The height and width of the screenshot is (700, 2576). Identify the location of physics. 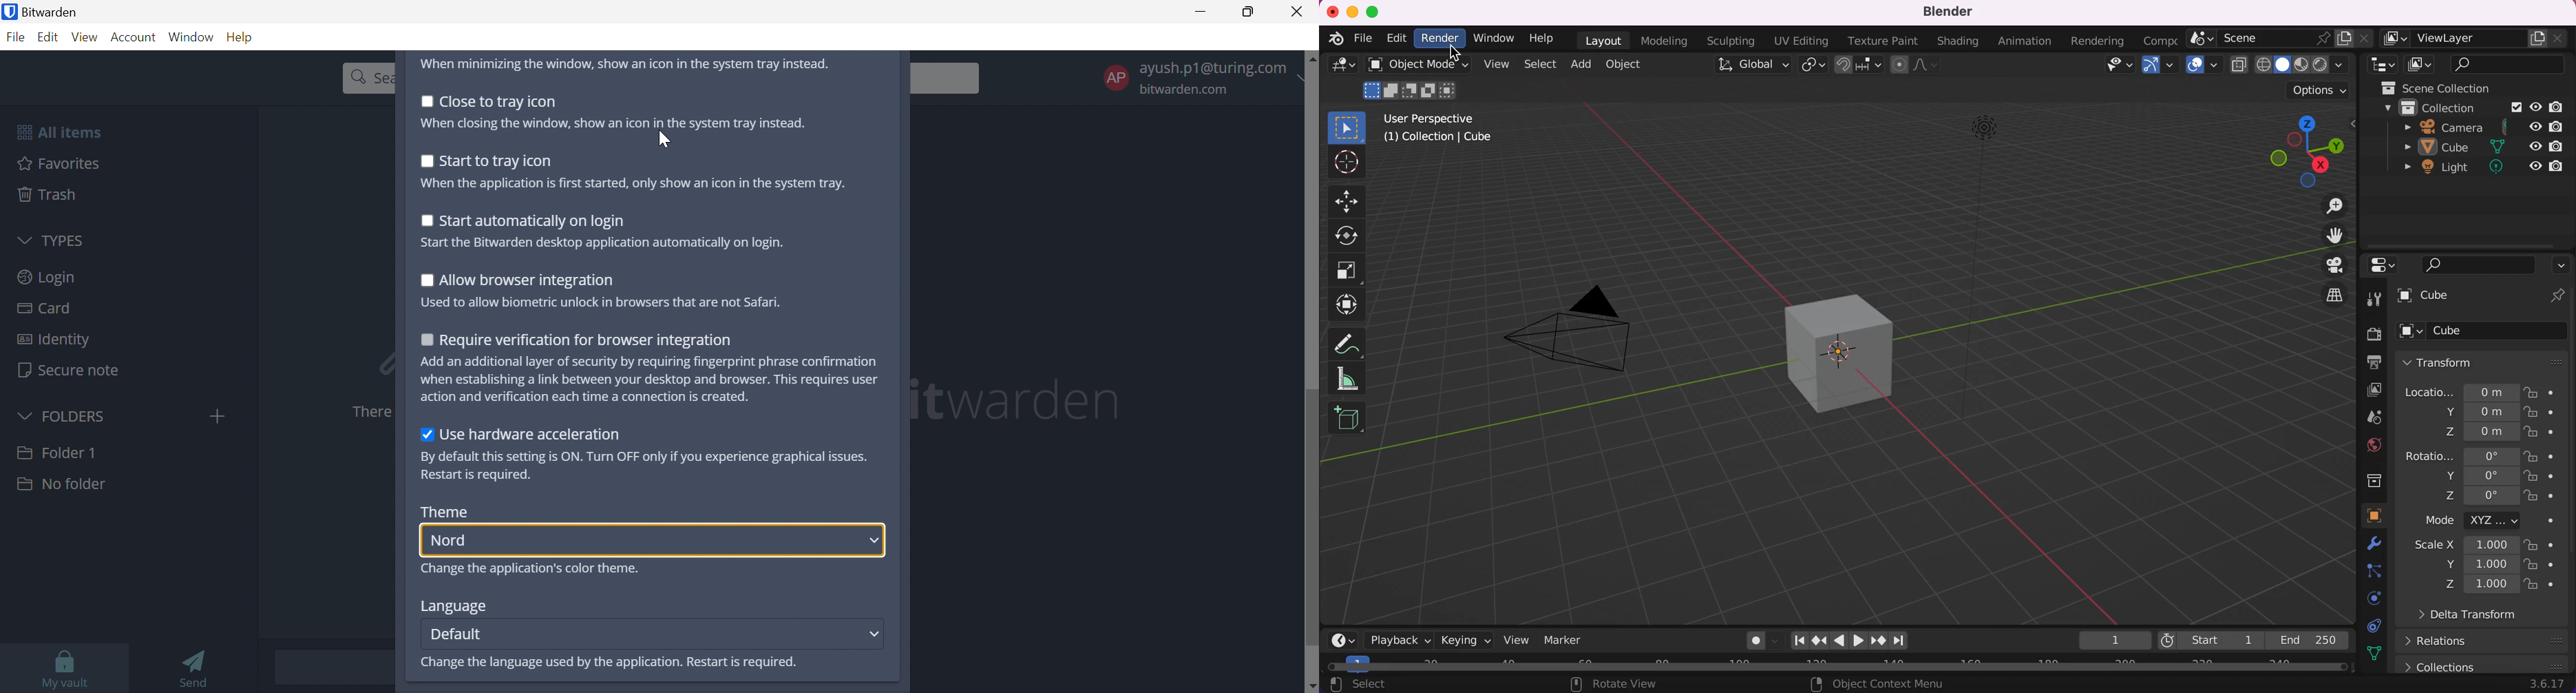
(2368, 599).